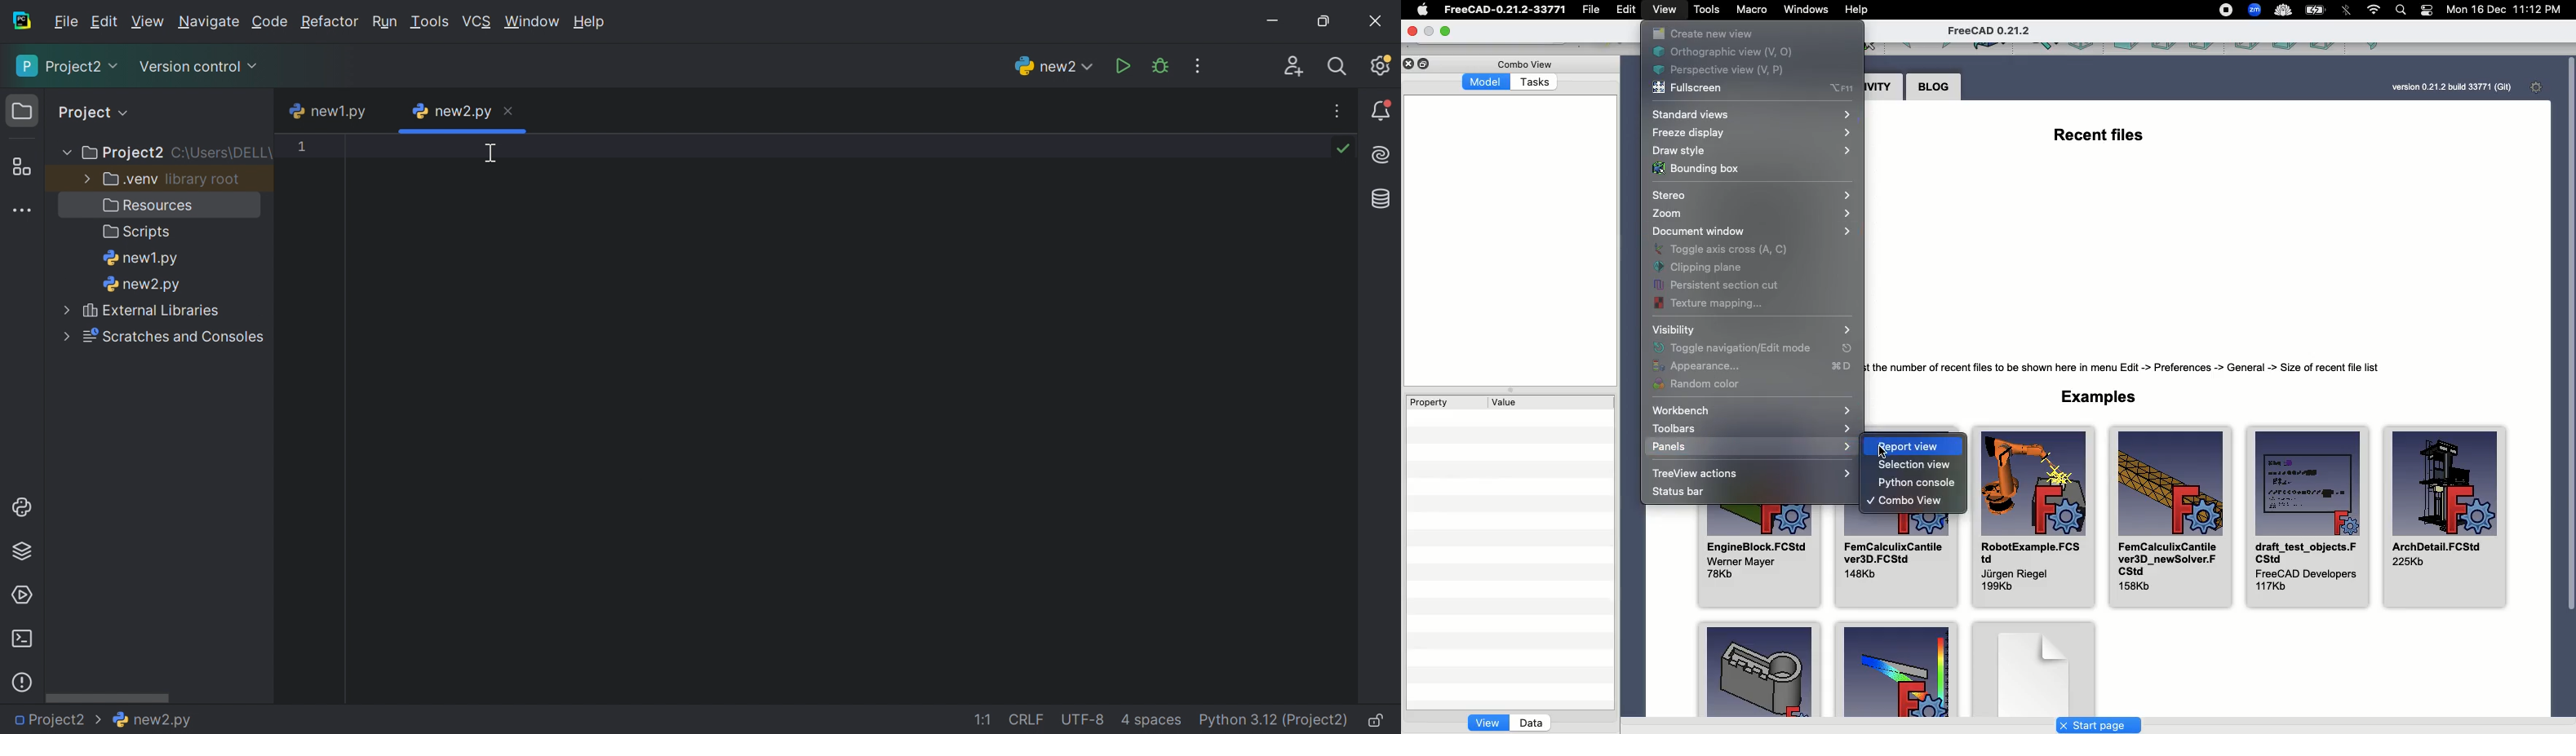 The width and height of the screenshot is (2576, 756). What do you see at coordinates (1884, 86) in the screenshot?
I see `Activity ` at bounding box center [1884, 86].